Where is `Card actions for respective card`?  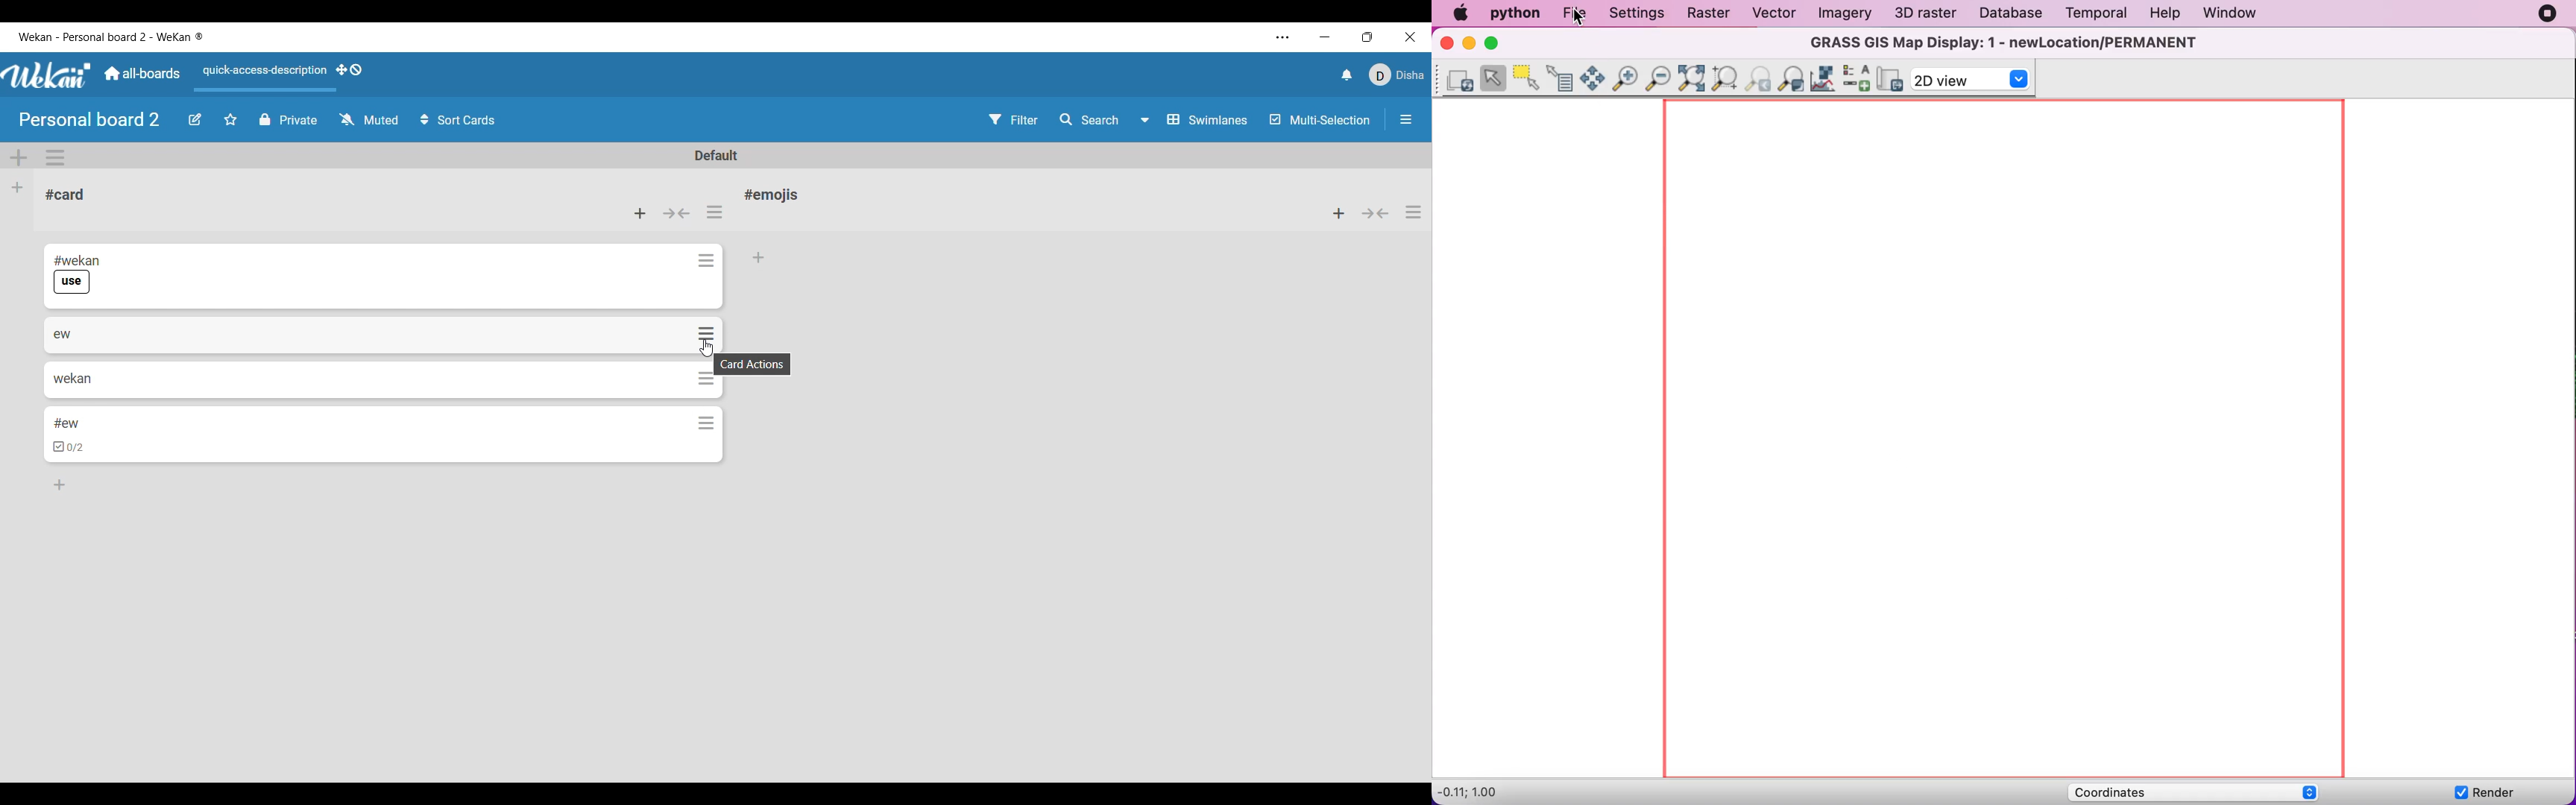 Card actions for respective card is located at coordinates (708, 260).